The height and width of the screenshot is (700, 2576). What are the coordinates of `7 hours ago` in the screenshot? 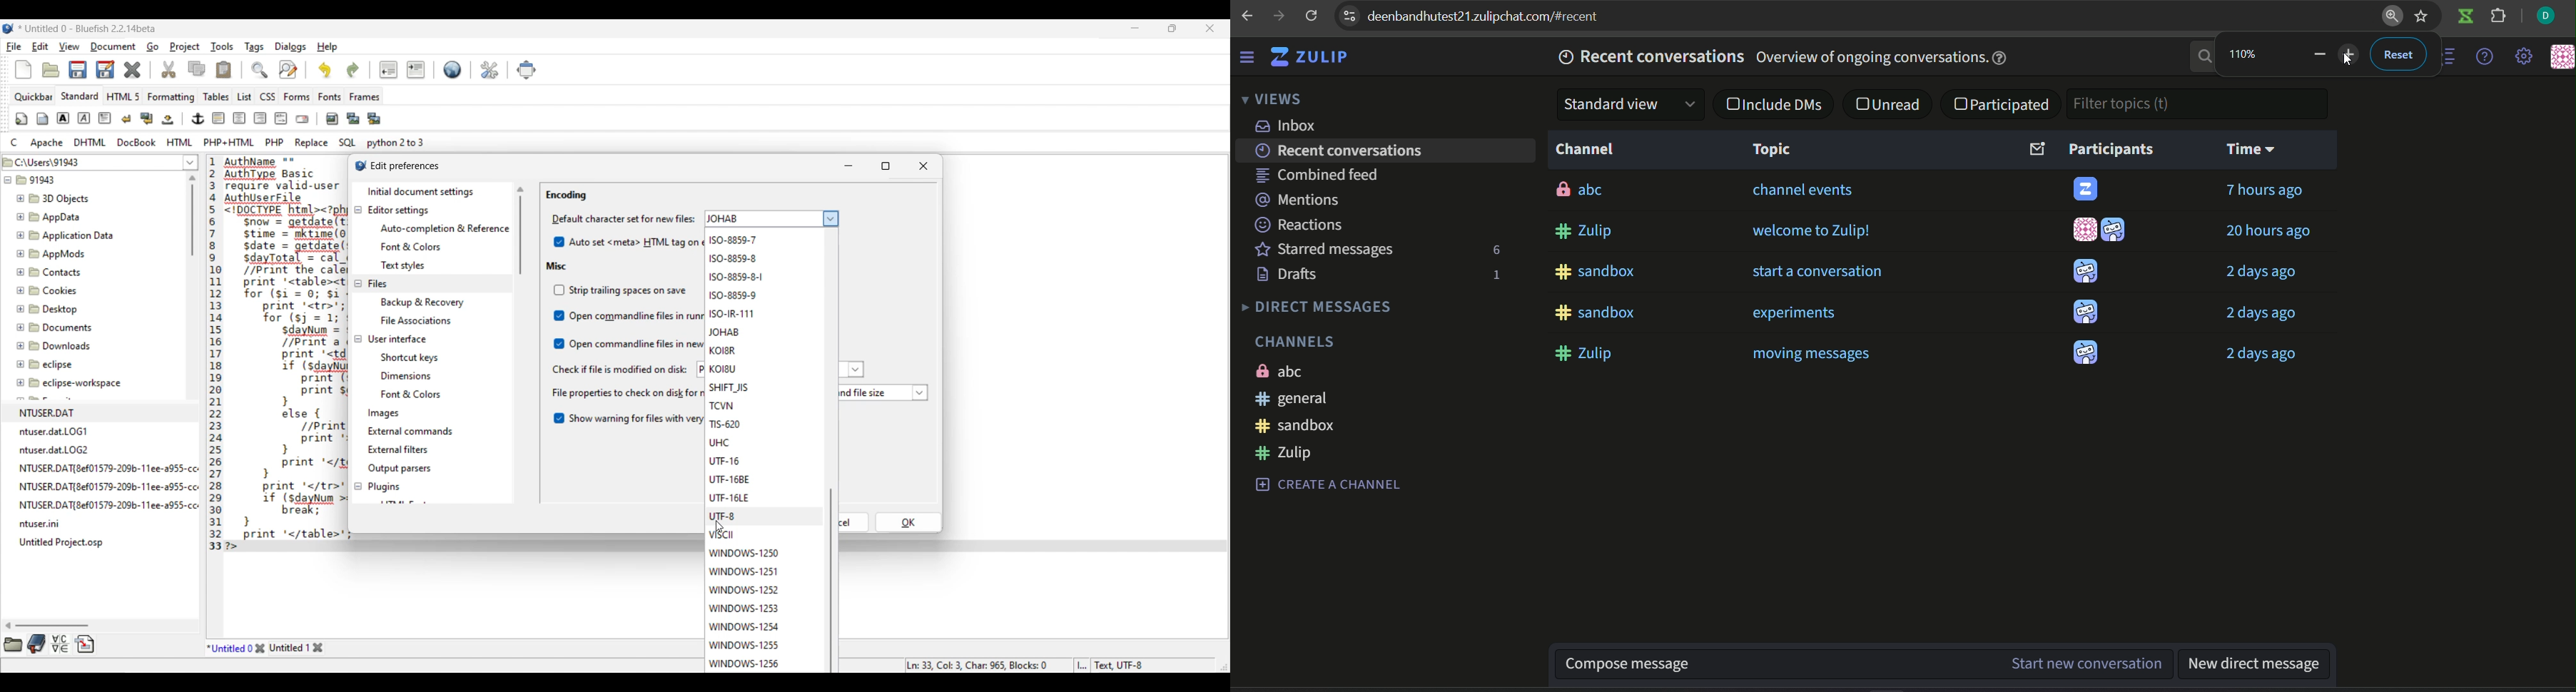 It's located at (2265, 190).